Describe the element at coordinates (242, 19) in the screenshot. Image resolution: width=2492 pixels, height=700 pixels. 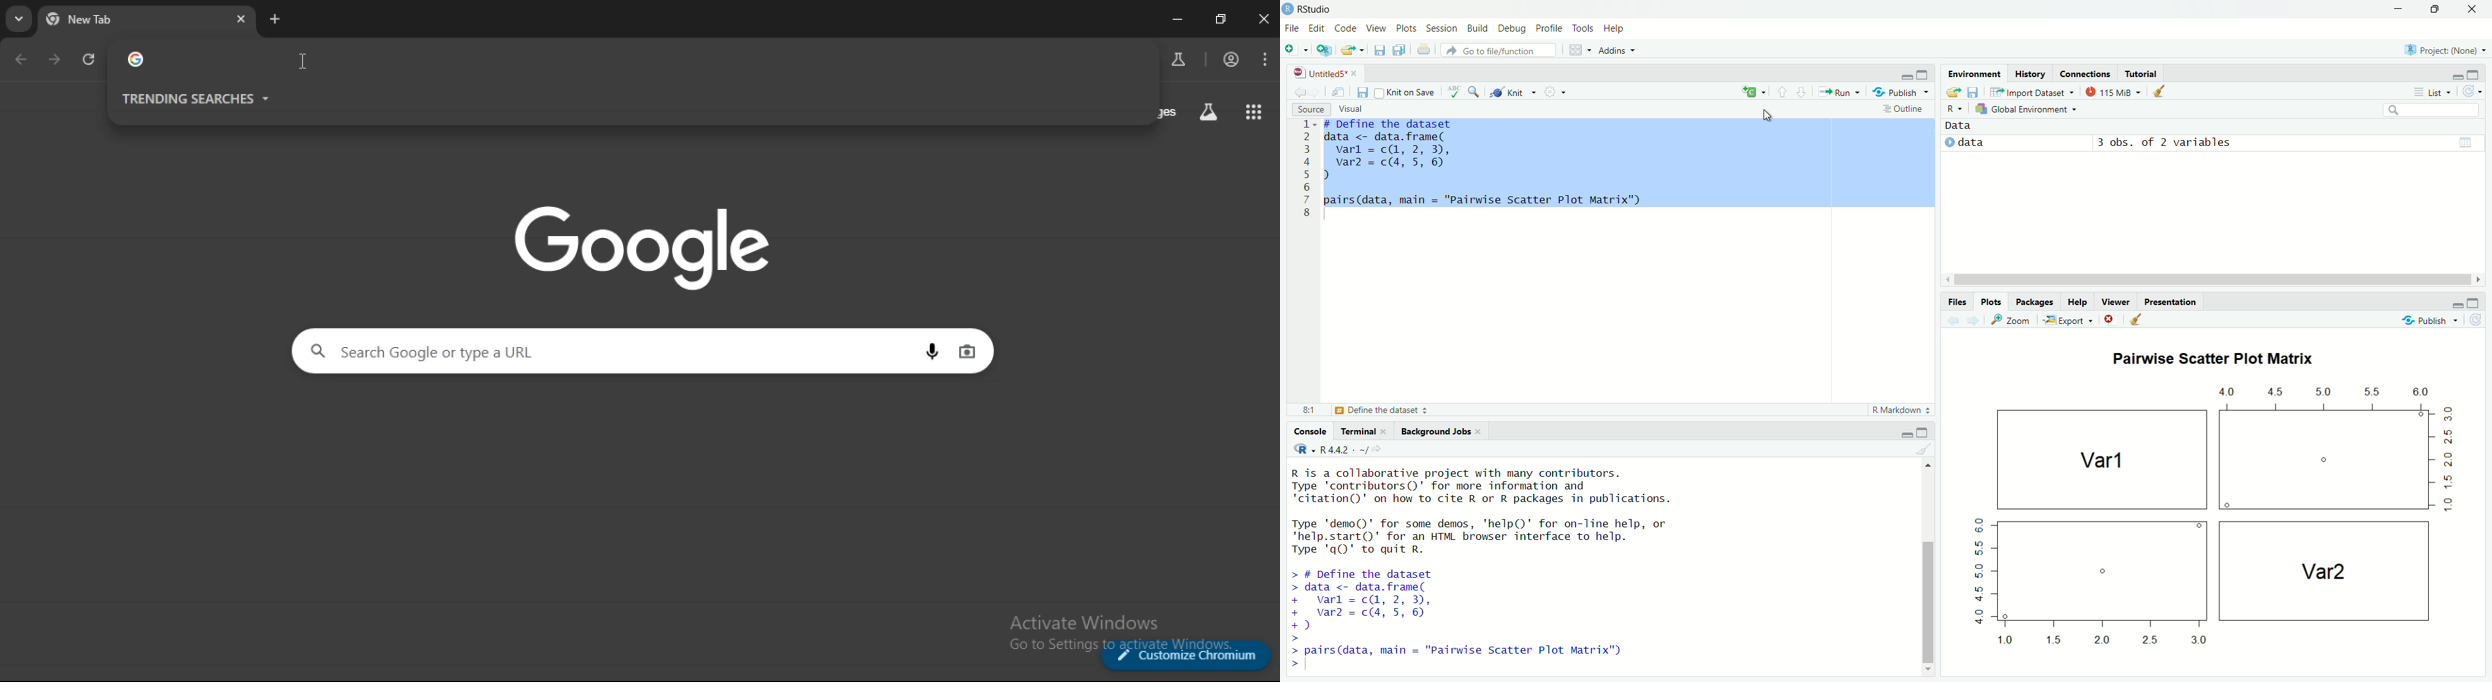
I see `close tab` at that location.